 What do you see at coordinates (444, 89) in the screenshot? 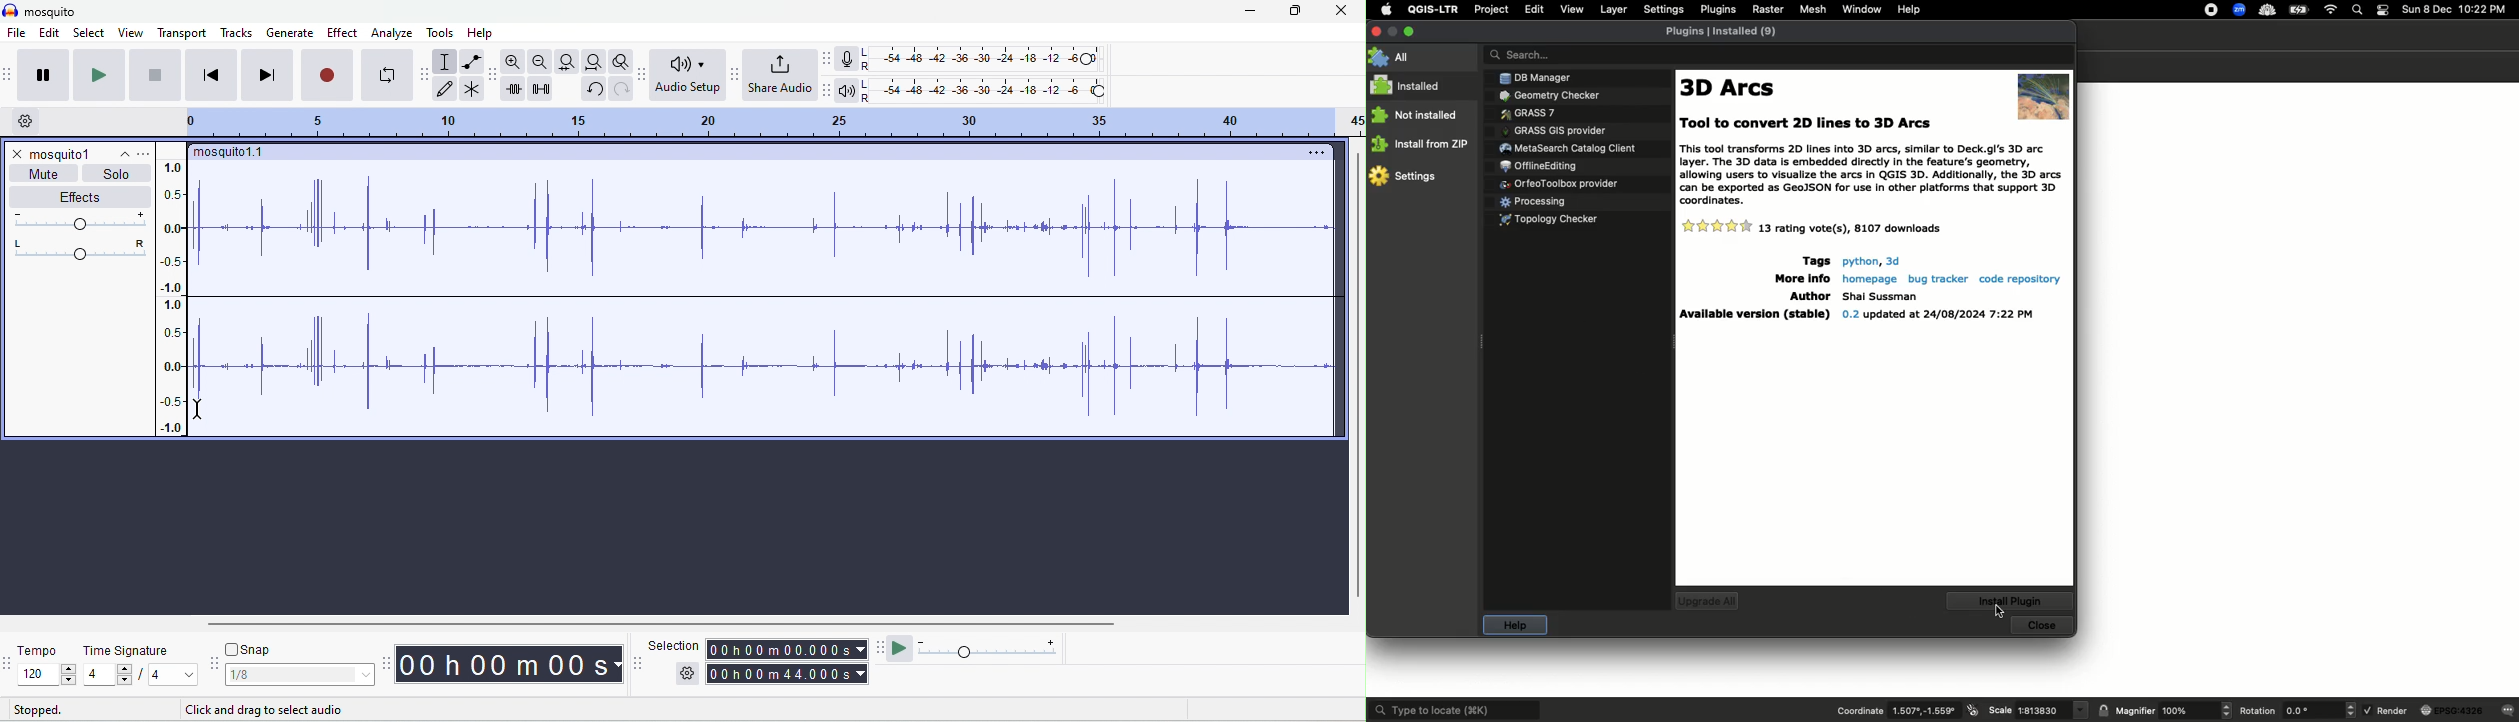
I see `draw` at bounding box center [444, 89].